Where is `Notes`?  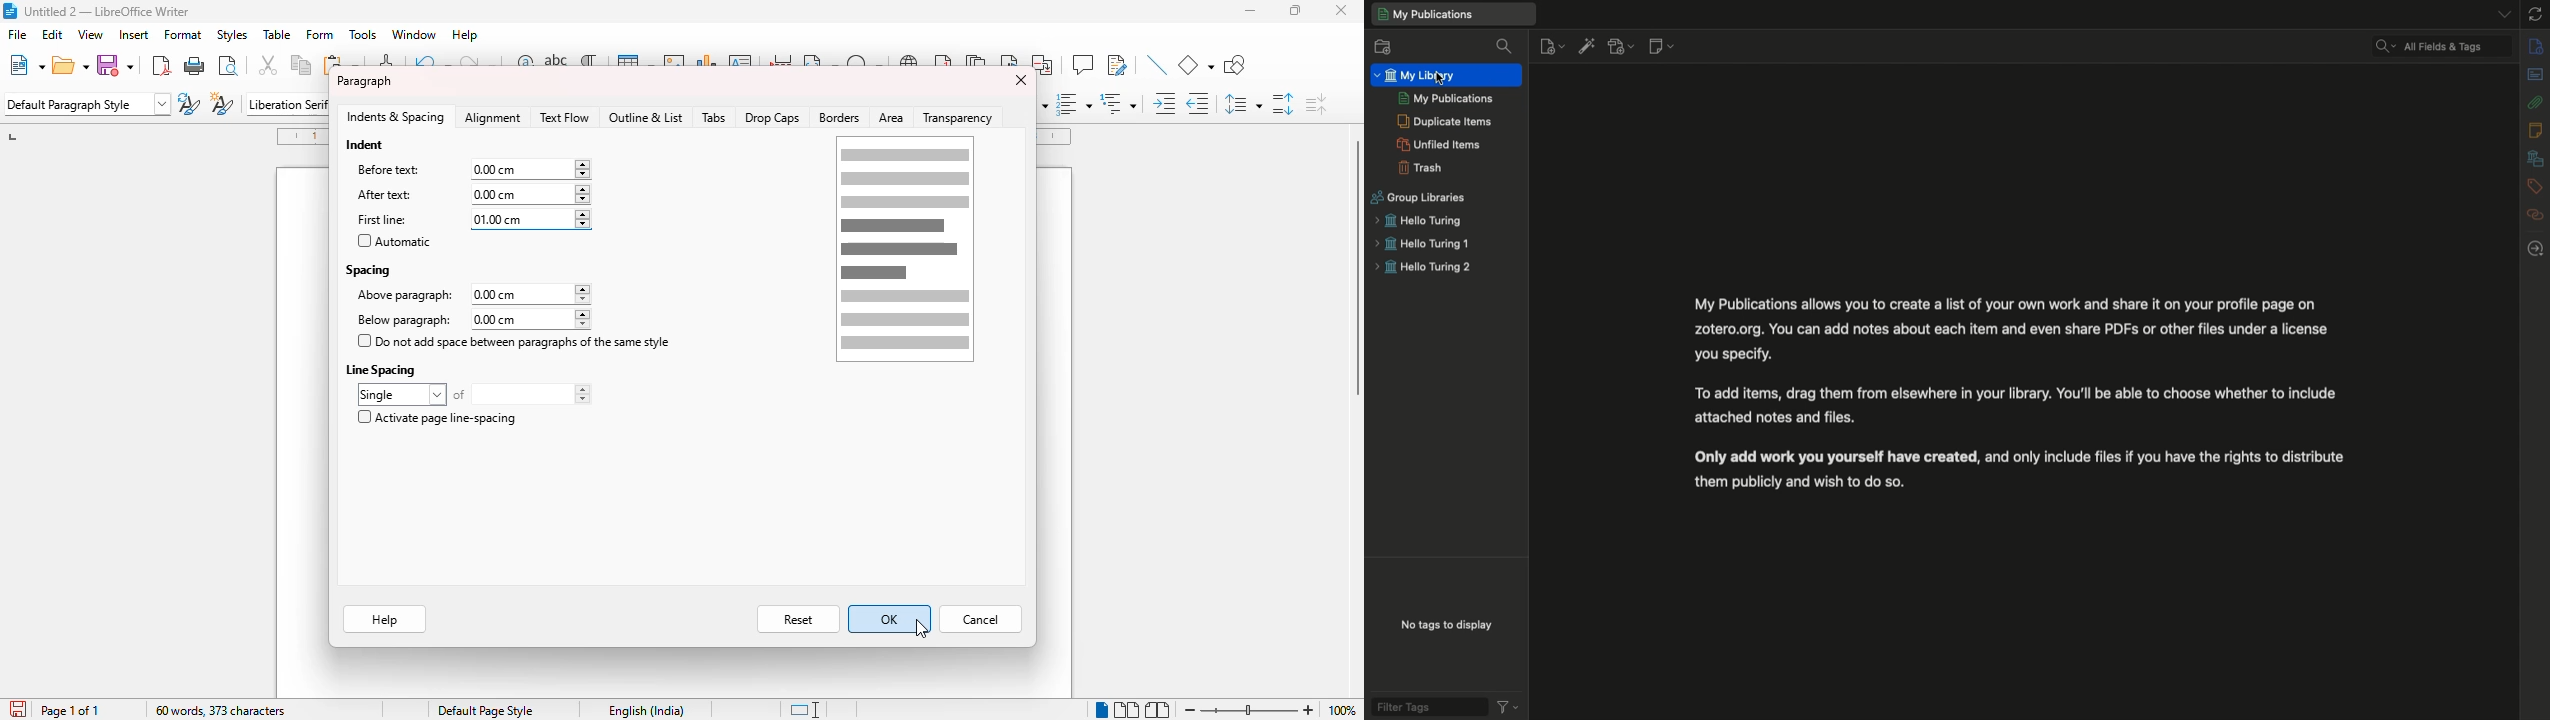 Notes is located at coordinates (2538, 130).